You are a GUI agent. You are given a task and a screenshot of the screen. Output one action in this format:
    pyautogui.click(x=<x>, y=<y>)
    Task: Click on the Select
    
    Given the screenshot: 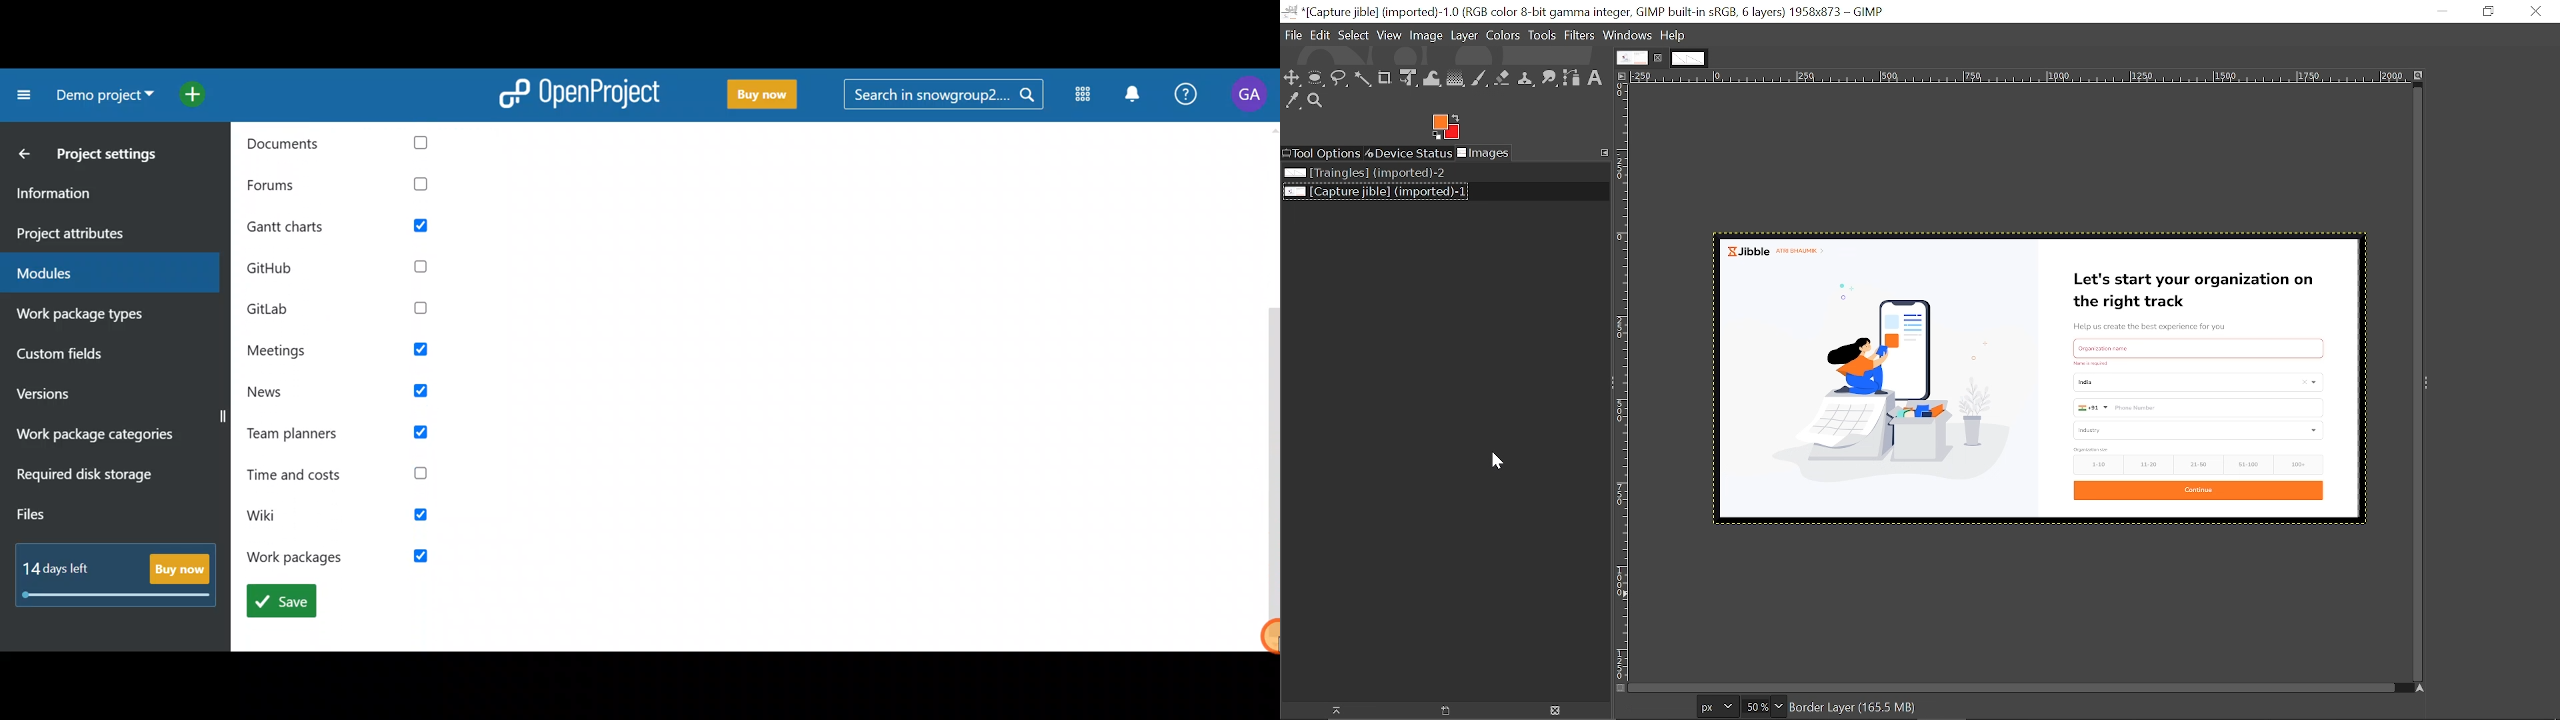 What is the action you would take?
    pyautogui.click(x=1354, y=36)
    